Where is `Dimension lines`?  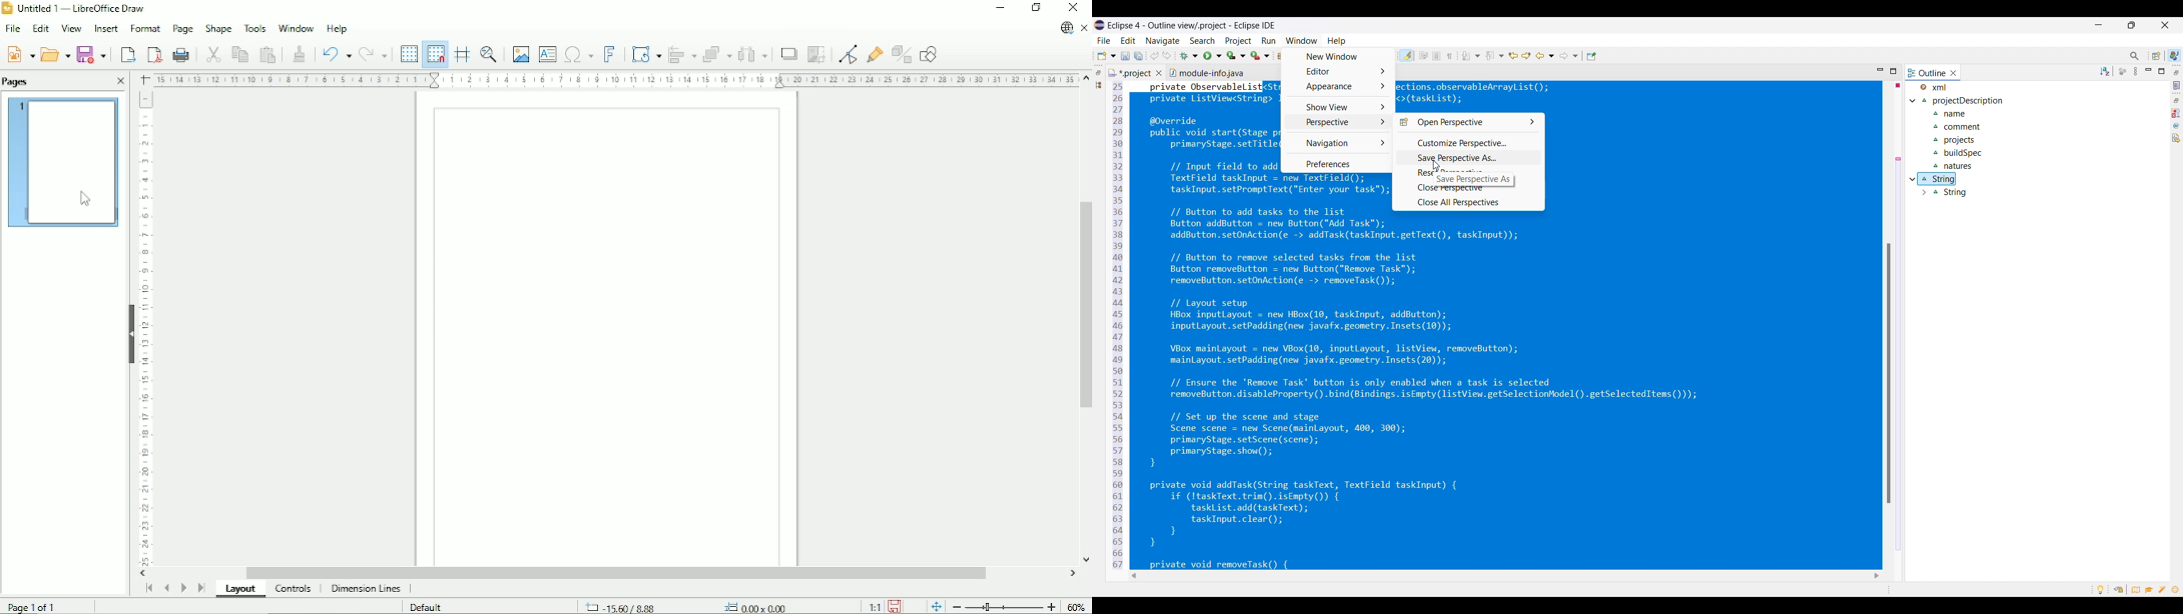
Dimension lines is located at coordinates (365, 589).